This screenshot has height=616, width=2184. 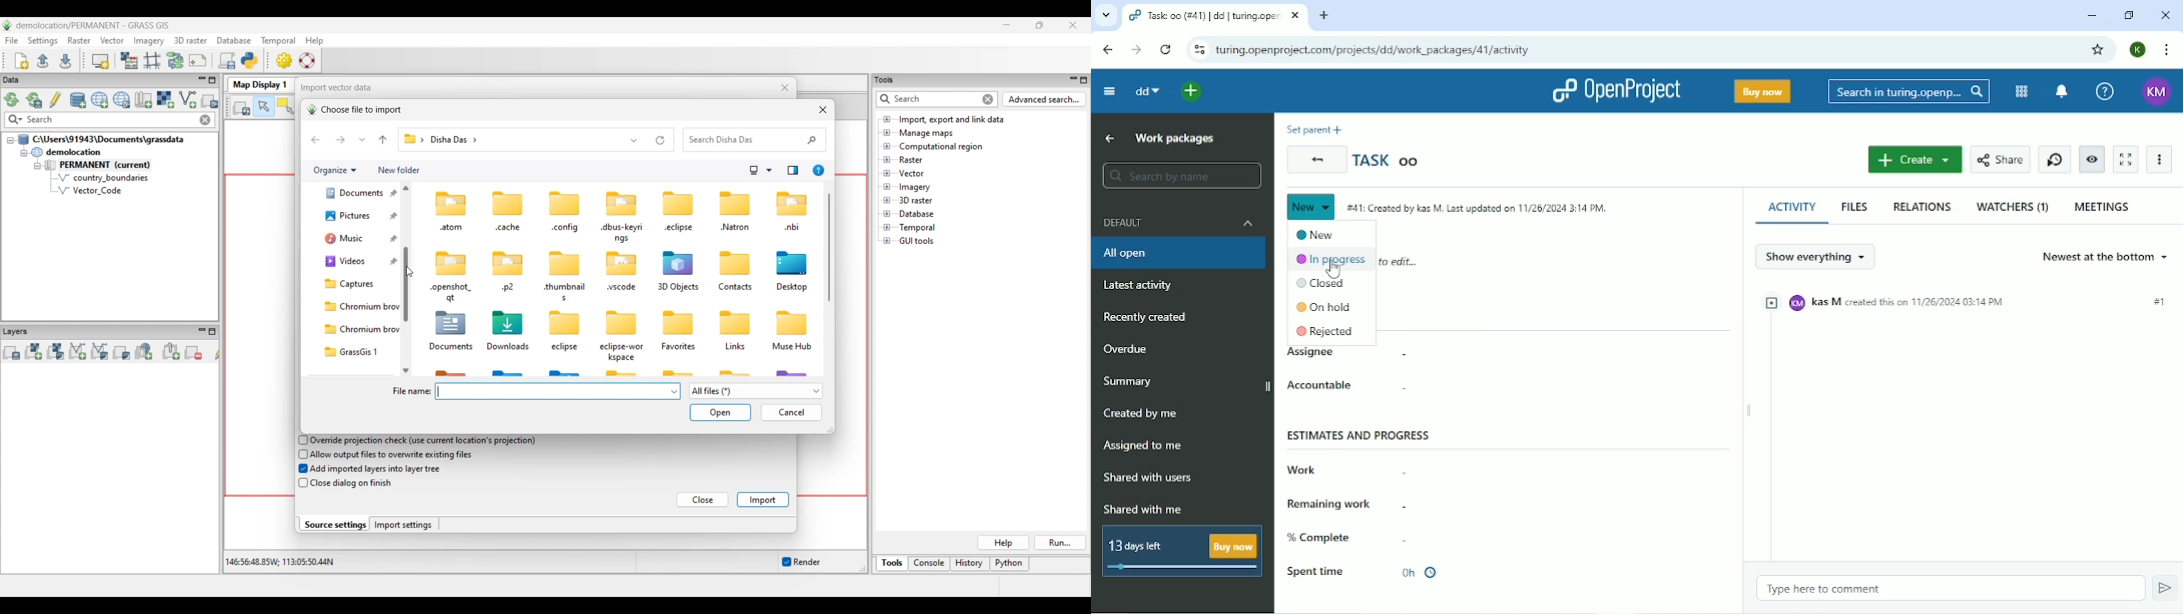 What do you see at coordinates (2126, 160) in the screenshot?
I see `Activate zen mode` at bounding box center [2126, 160].